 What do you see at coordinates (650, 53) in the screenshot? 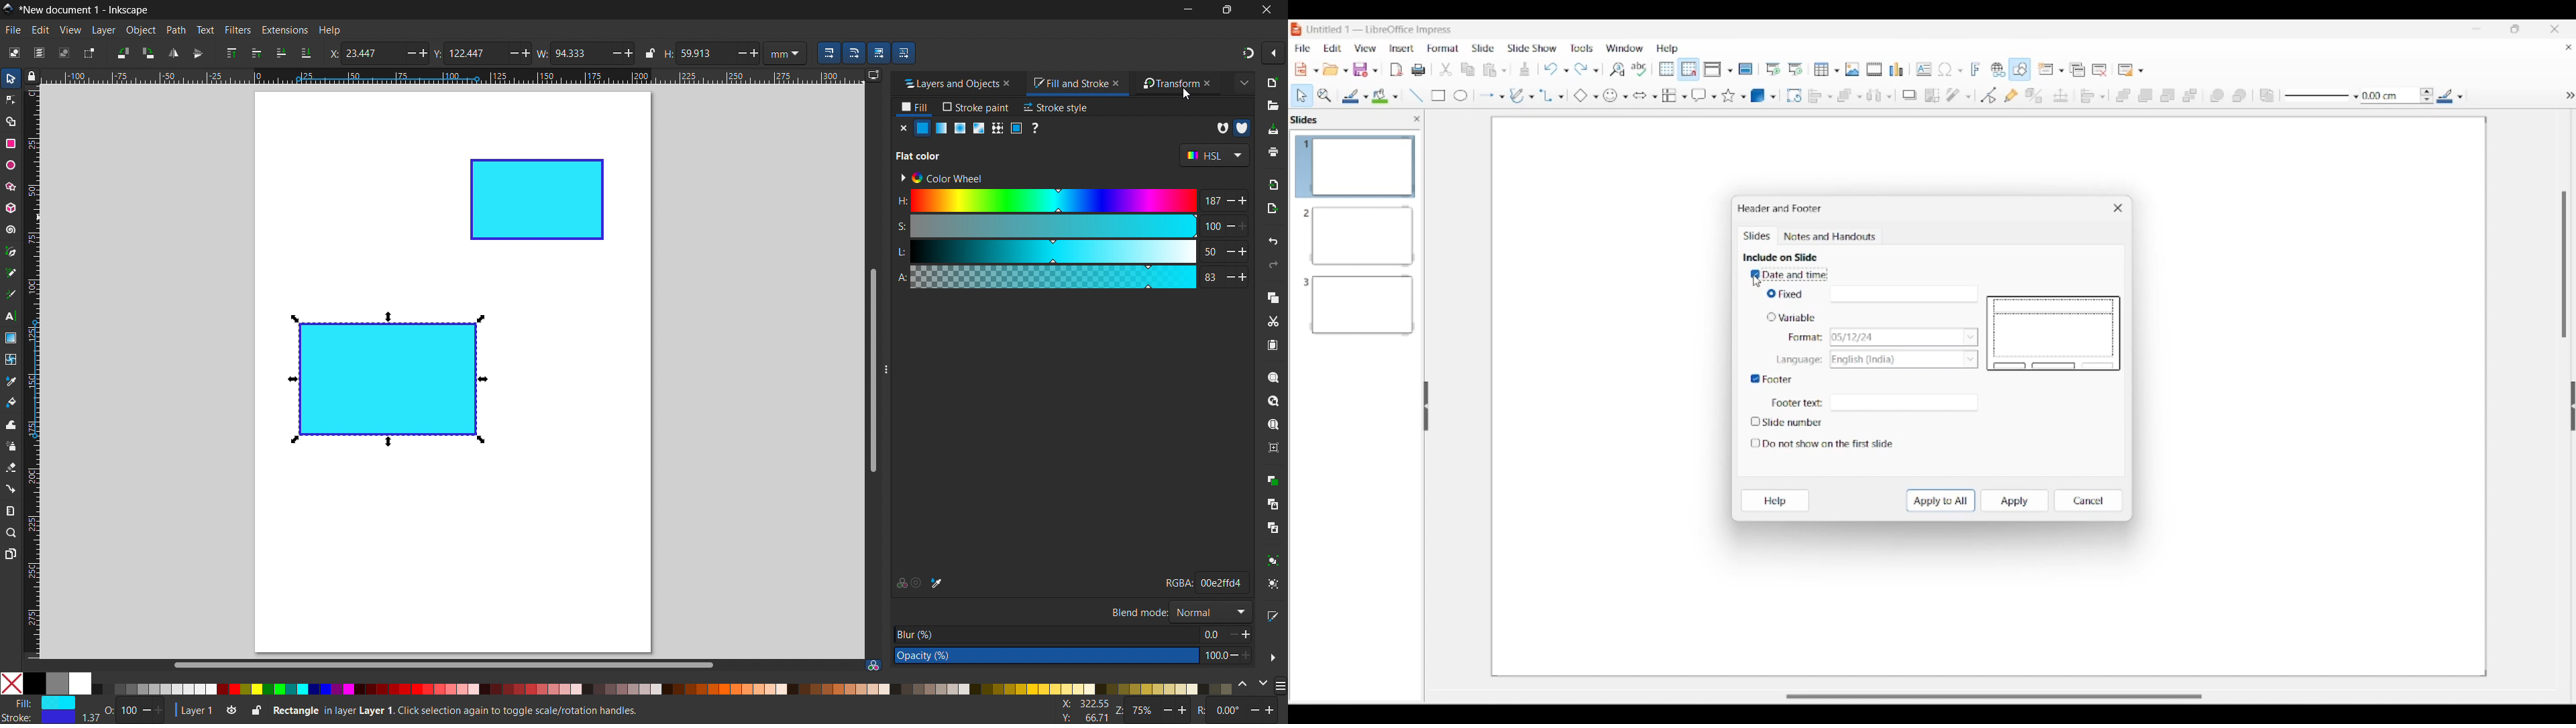
I see `when  locked change height and width proportionally ` at bounding box center [650, 53].